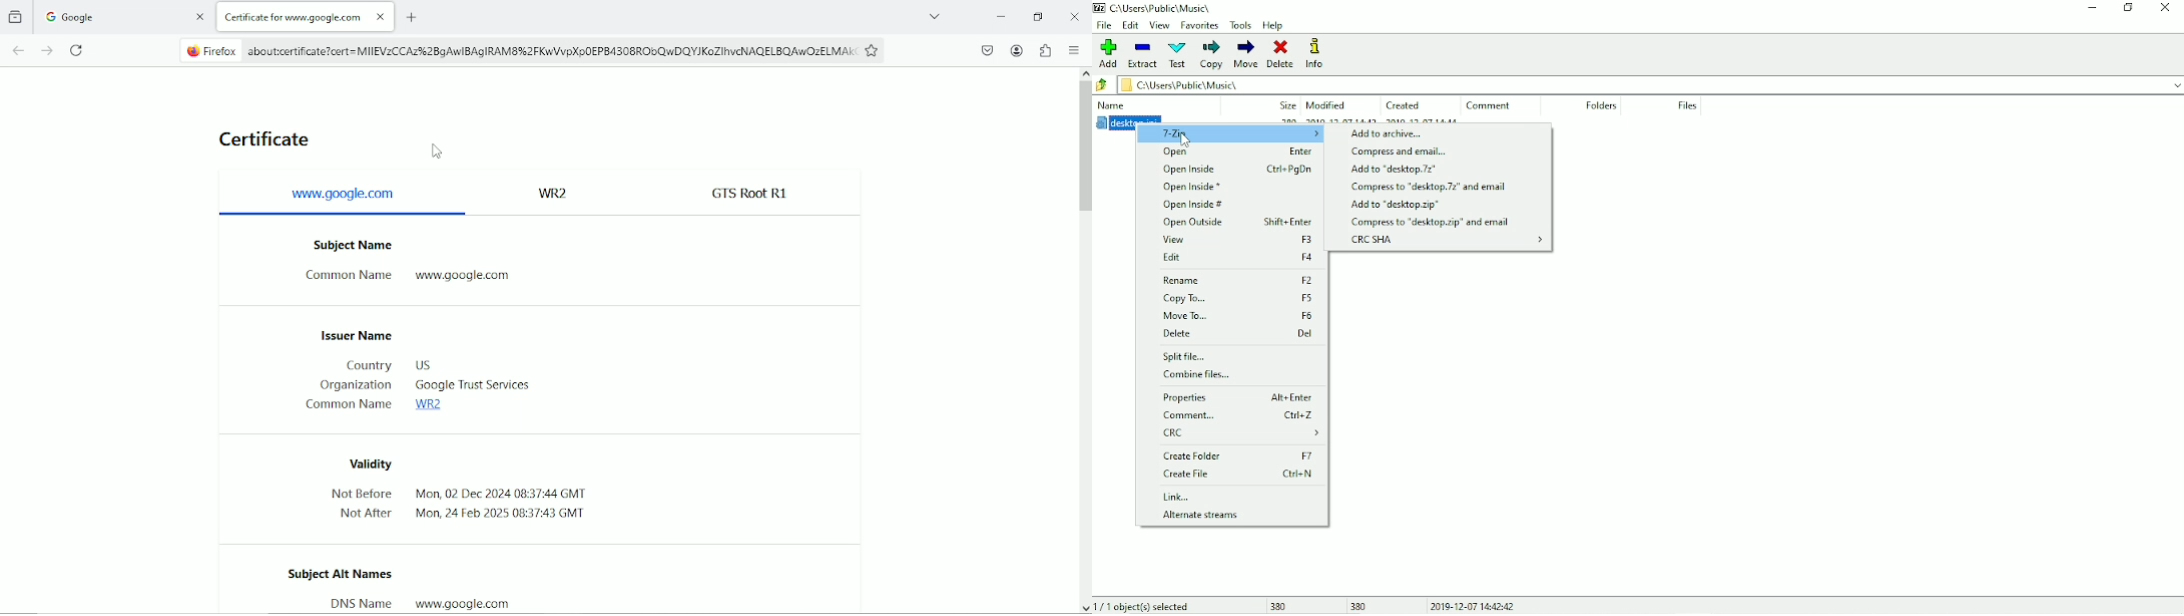 Image resolution: width=2184 pixels, height=616 pixels. Describe the element at coordinates (1246, 54) in the screenshot. I see `Move` at that location.